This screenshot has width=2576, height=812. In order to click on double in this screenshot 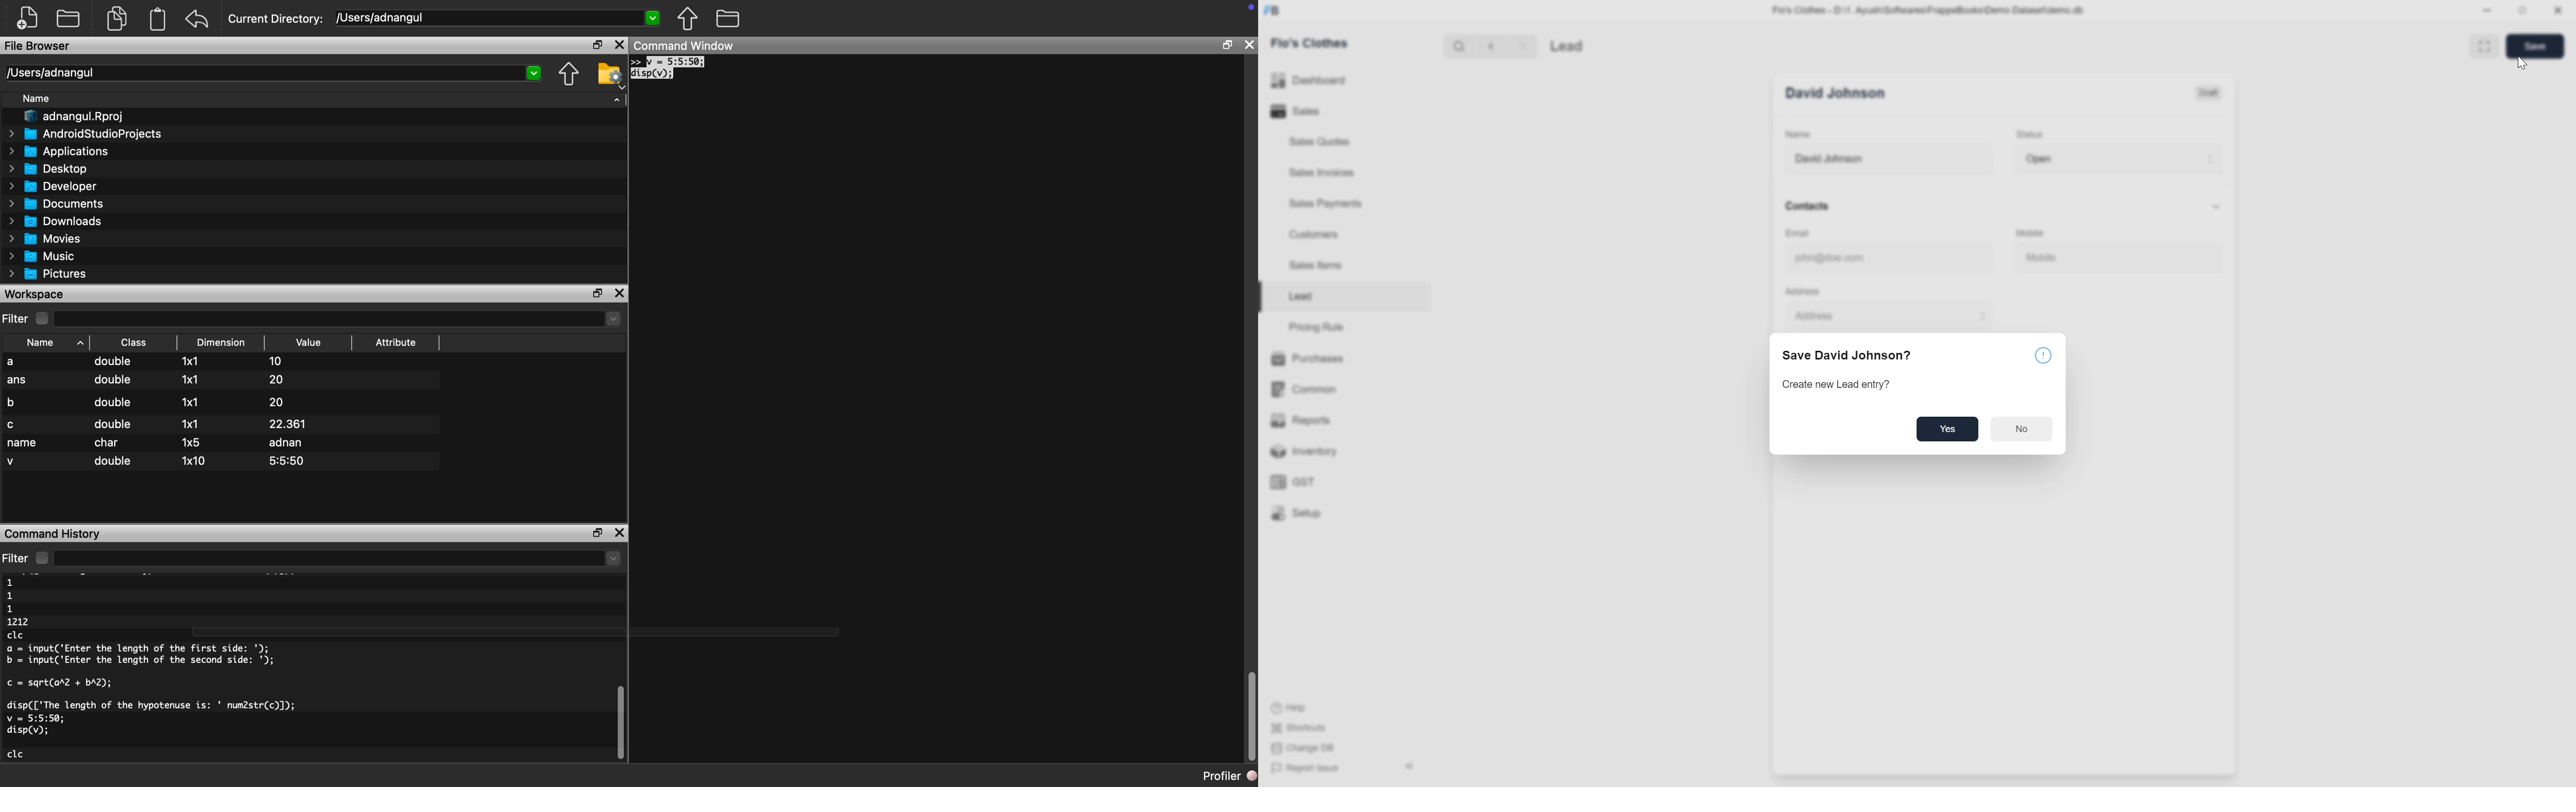, I will do `click(115, 380)`.